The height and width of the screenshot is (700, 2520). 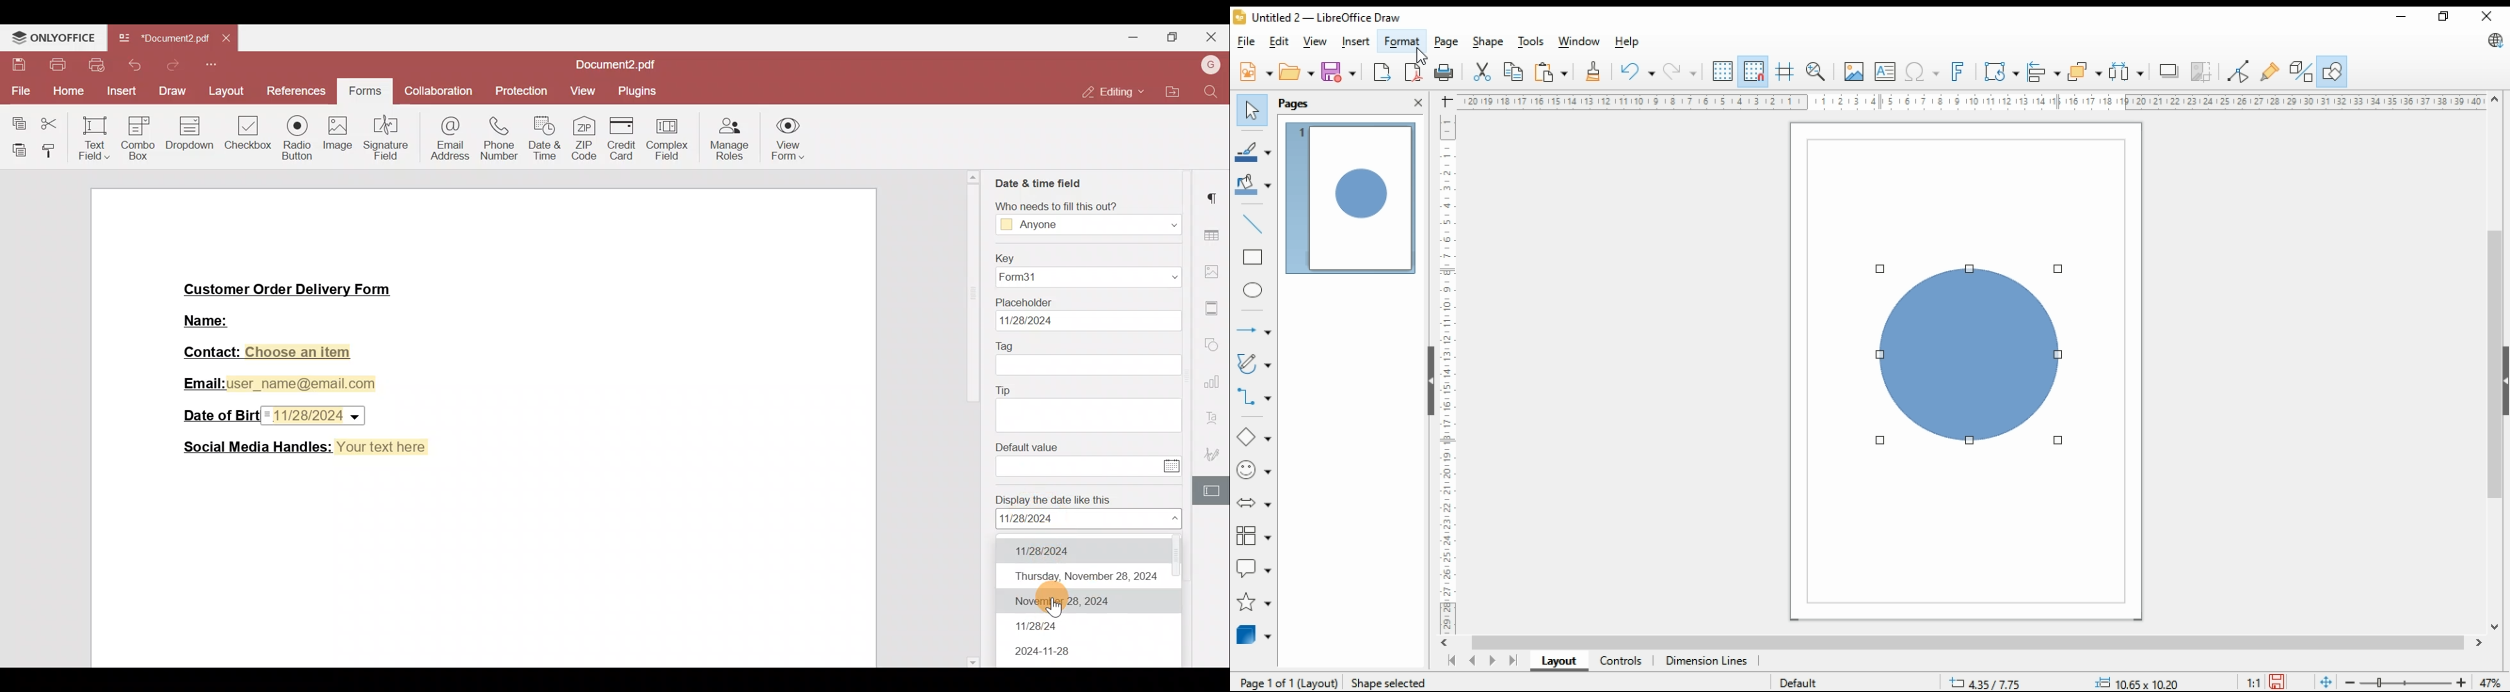 I want to click on restore, so click(x=2448, y=17).